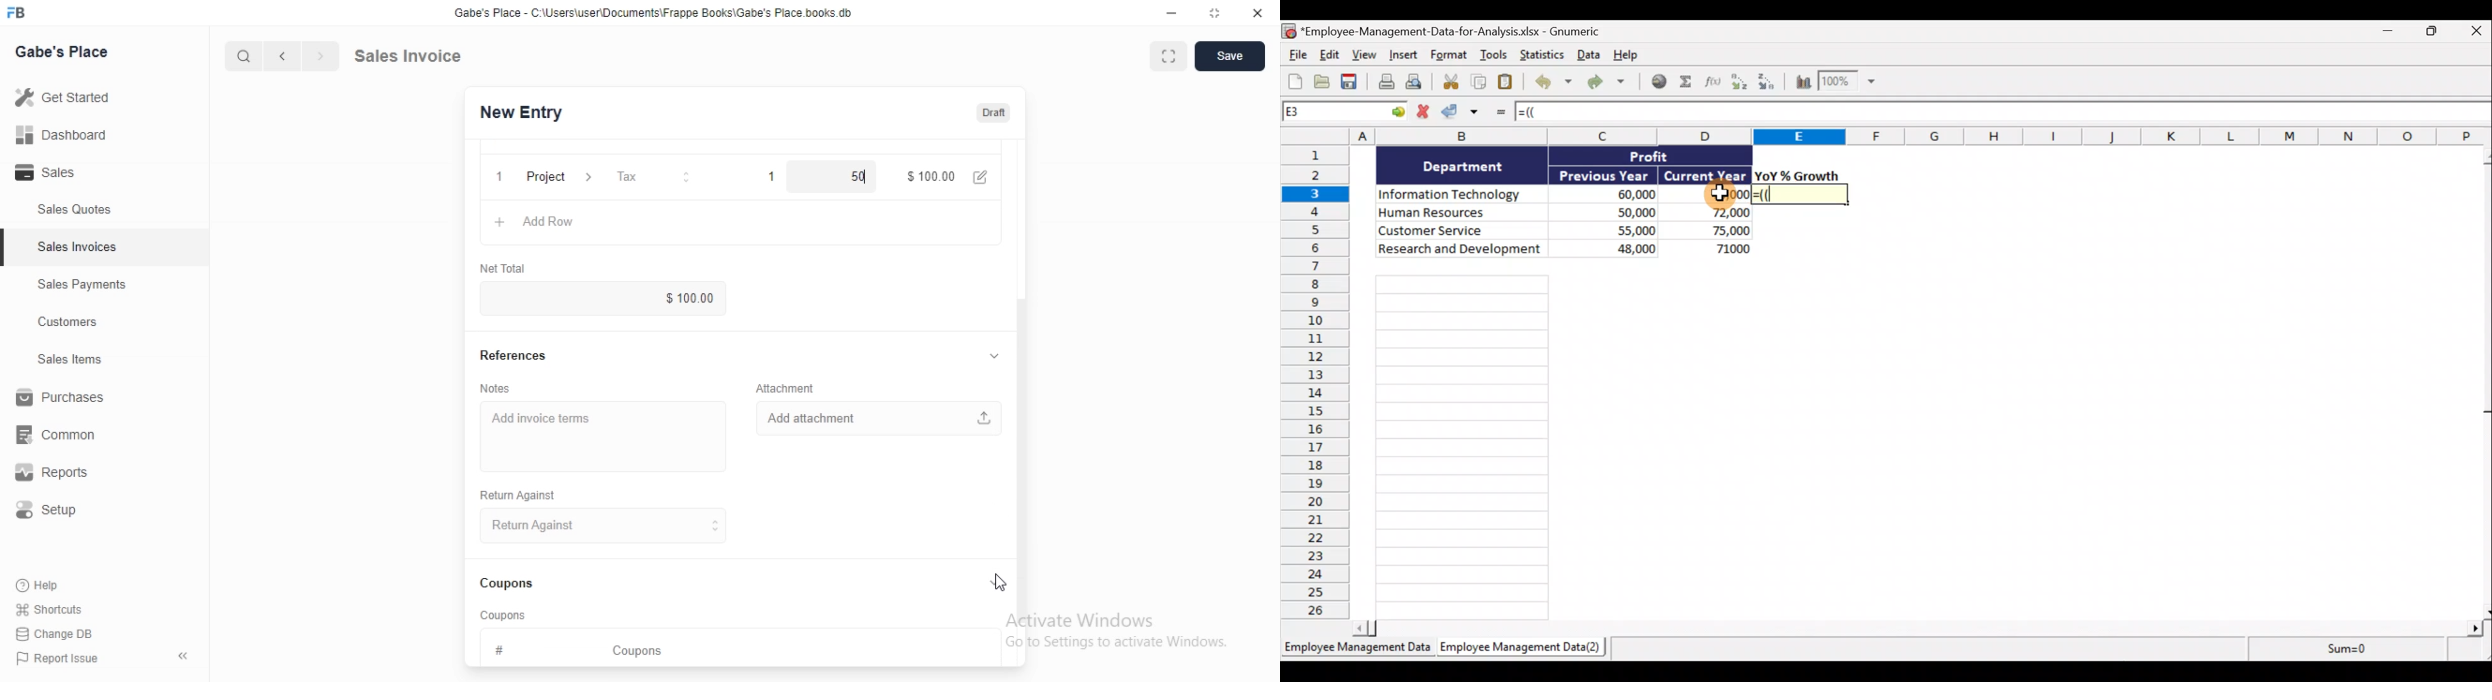 This screenshot has height=700, width=2492. I want to click on Sales Items, so click(61, 360).